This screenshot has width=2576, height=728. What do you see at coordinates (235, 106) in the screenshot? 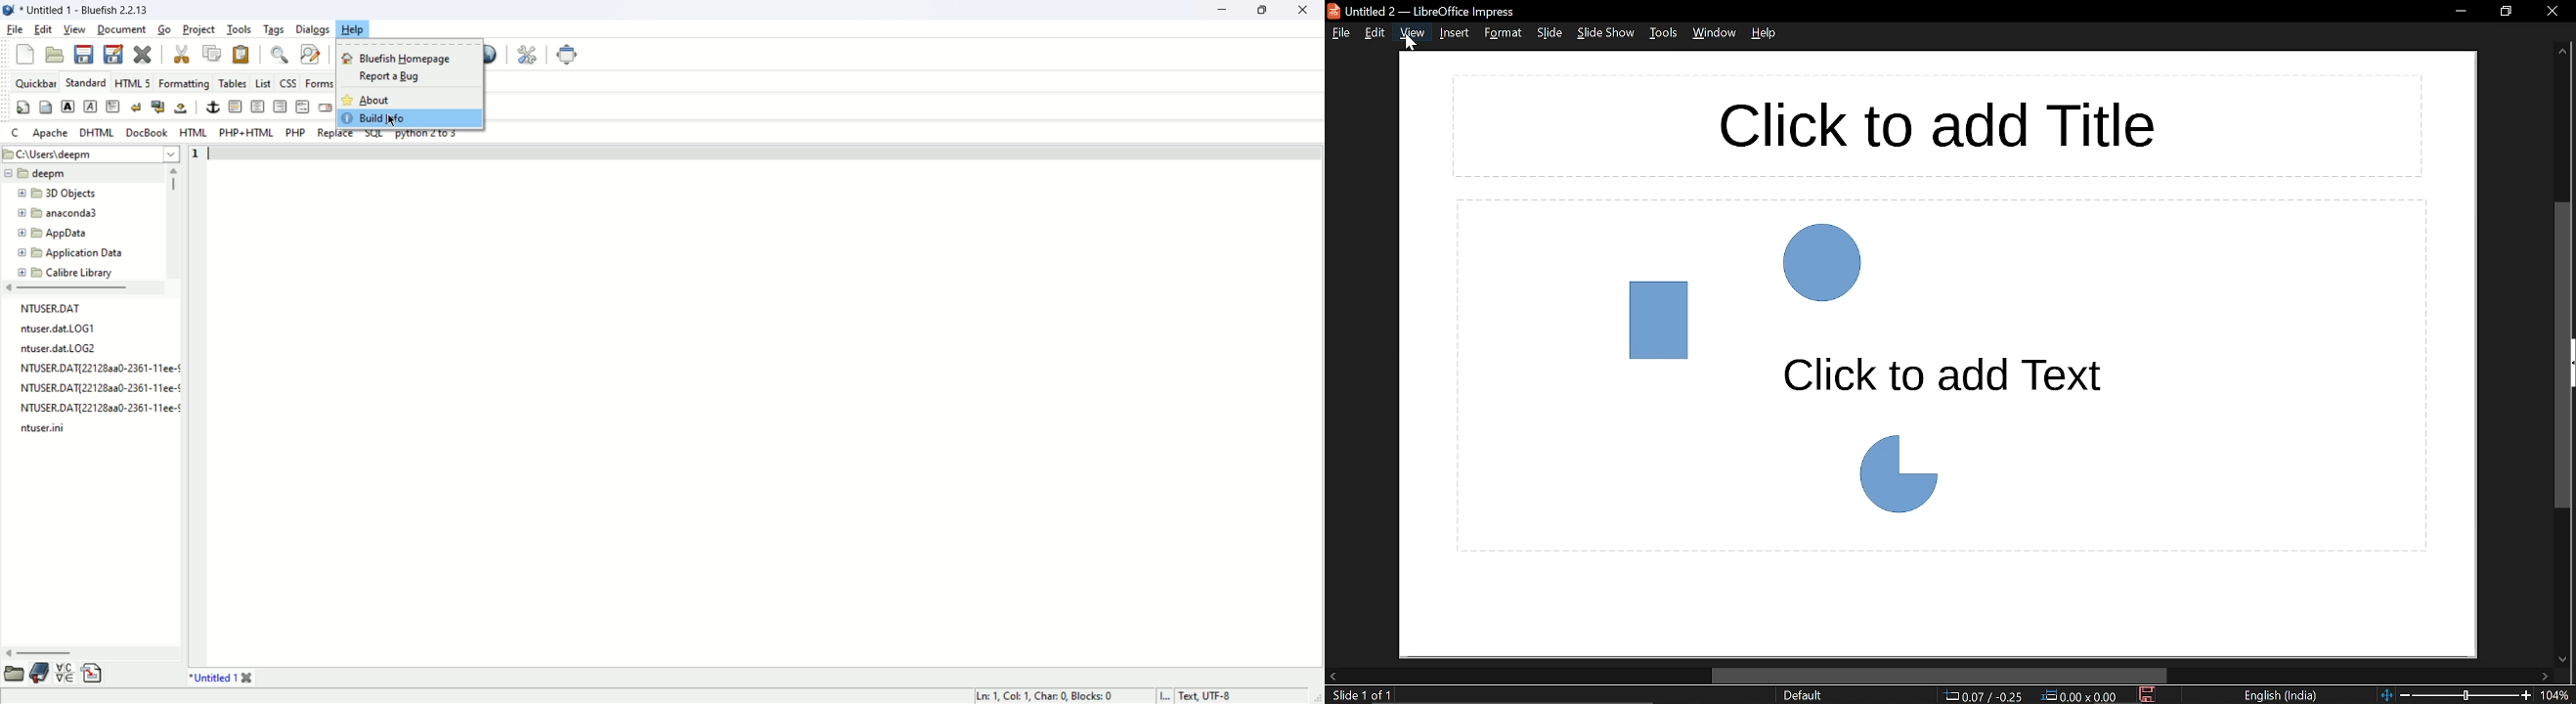
I see `horizontal rule` at bounding box center [235, 106].